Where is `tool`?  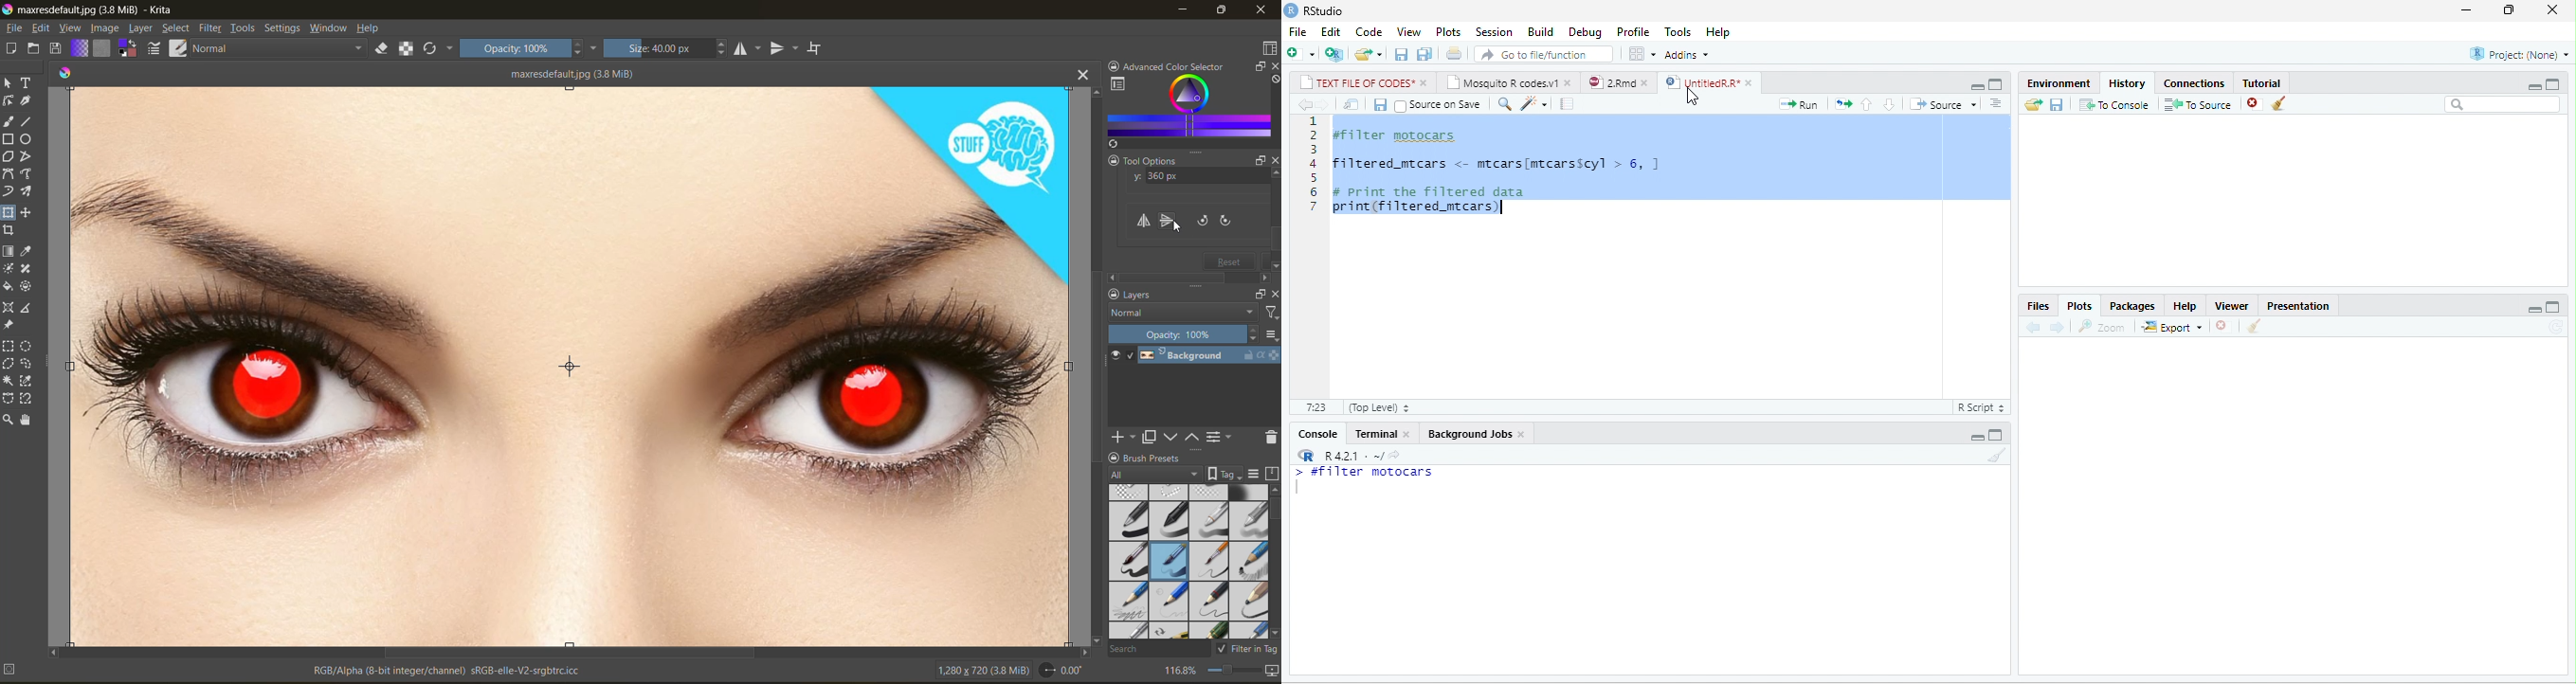
tool is located at coordinates (25, 285).